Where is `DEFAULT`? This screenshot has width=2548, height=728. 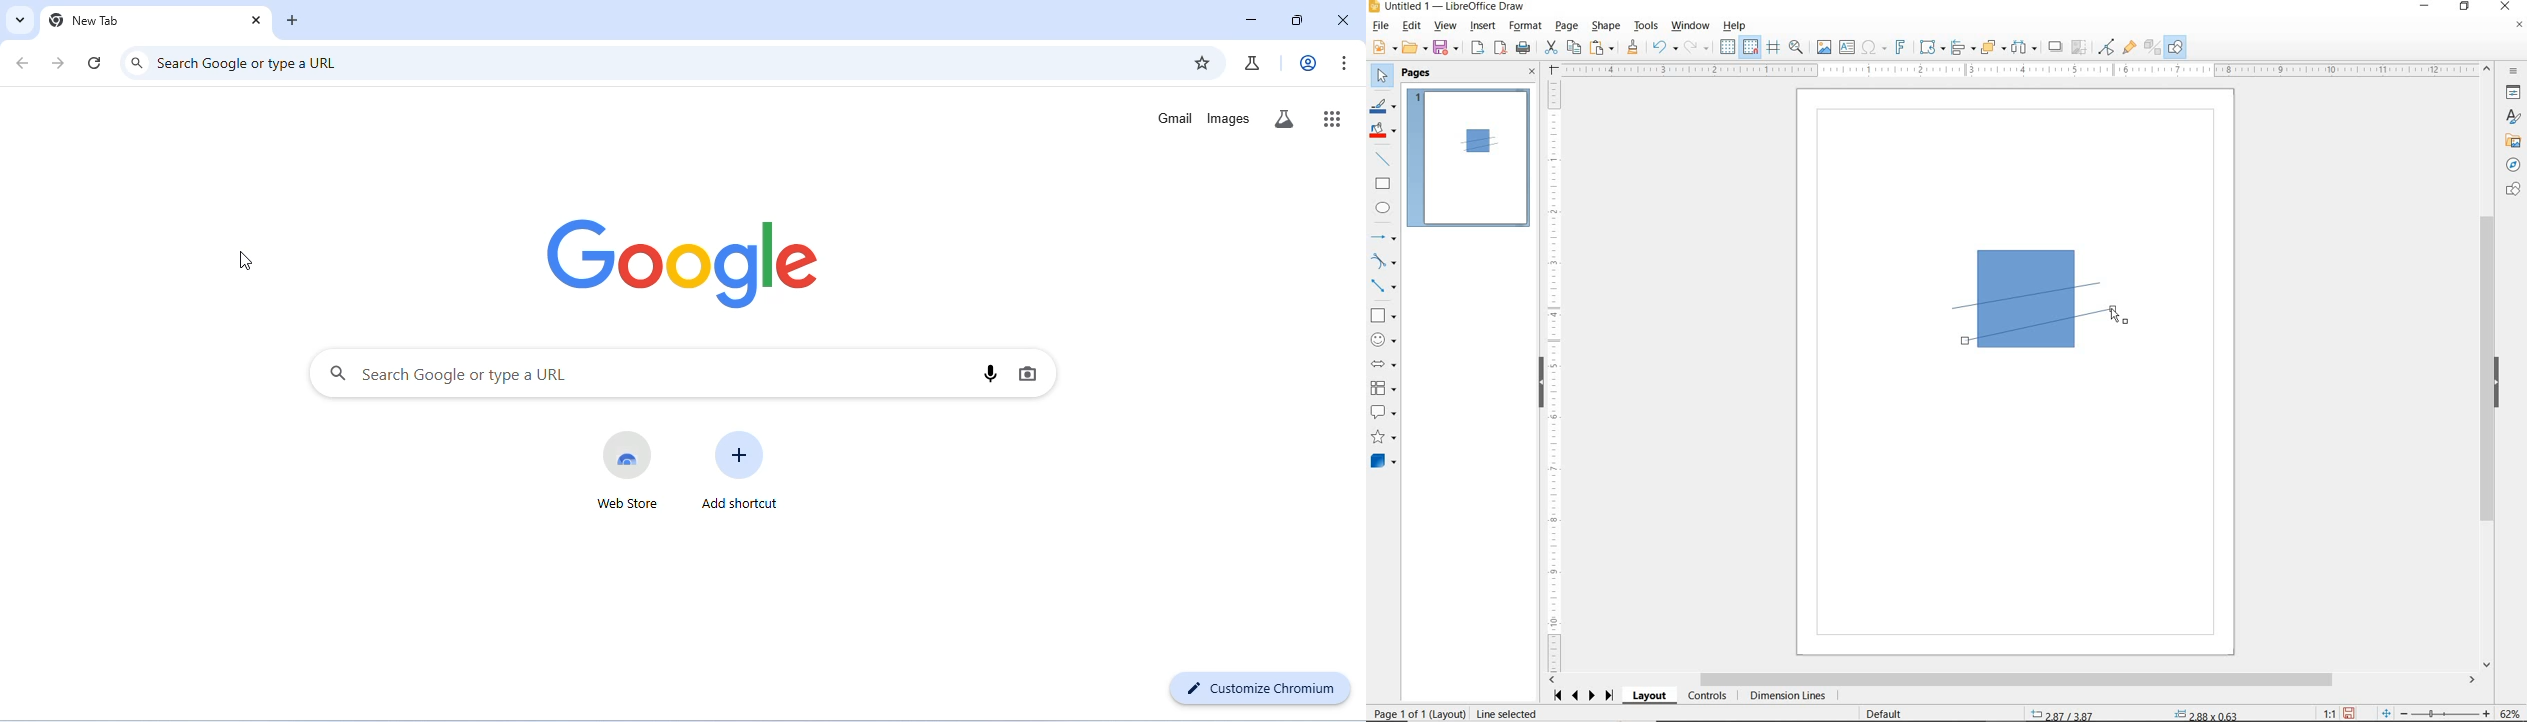
DEFAULT is located at coordinates (1889, 714).